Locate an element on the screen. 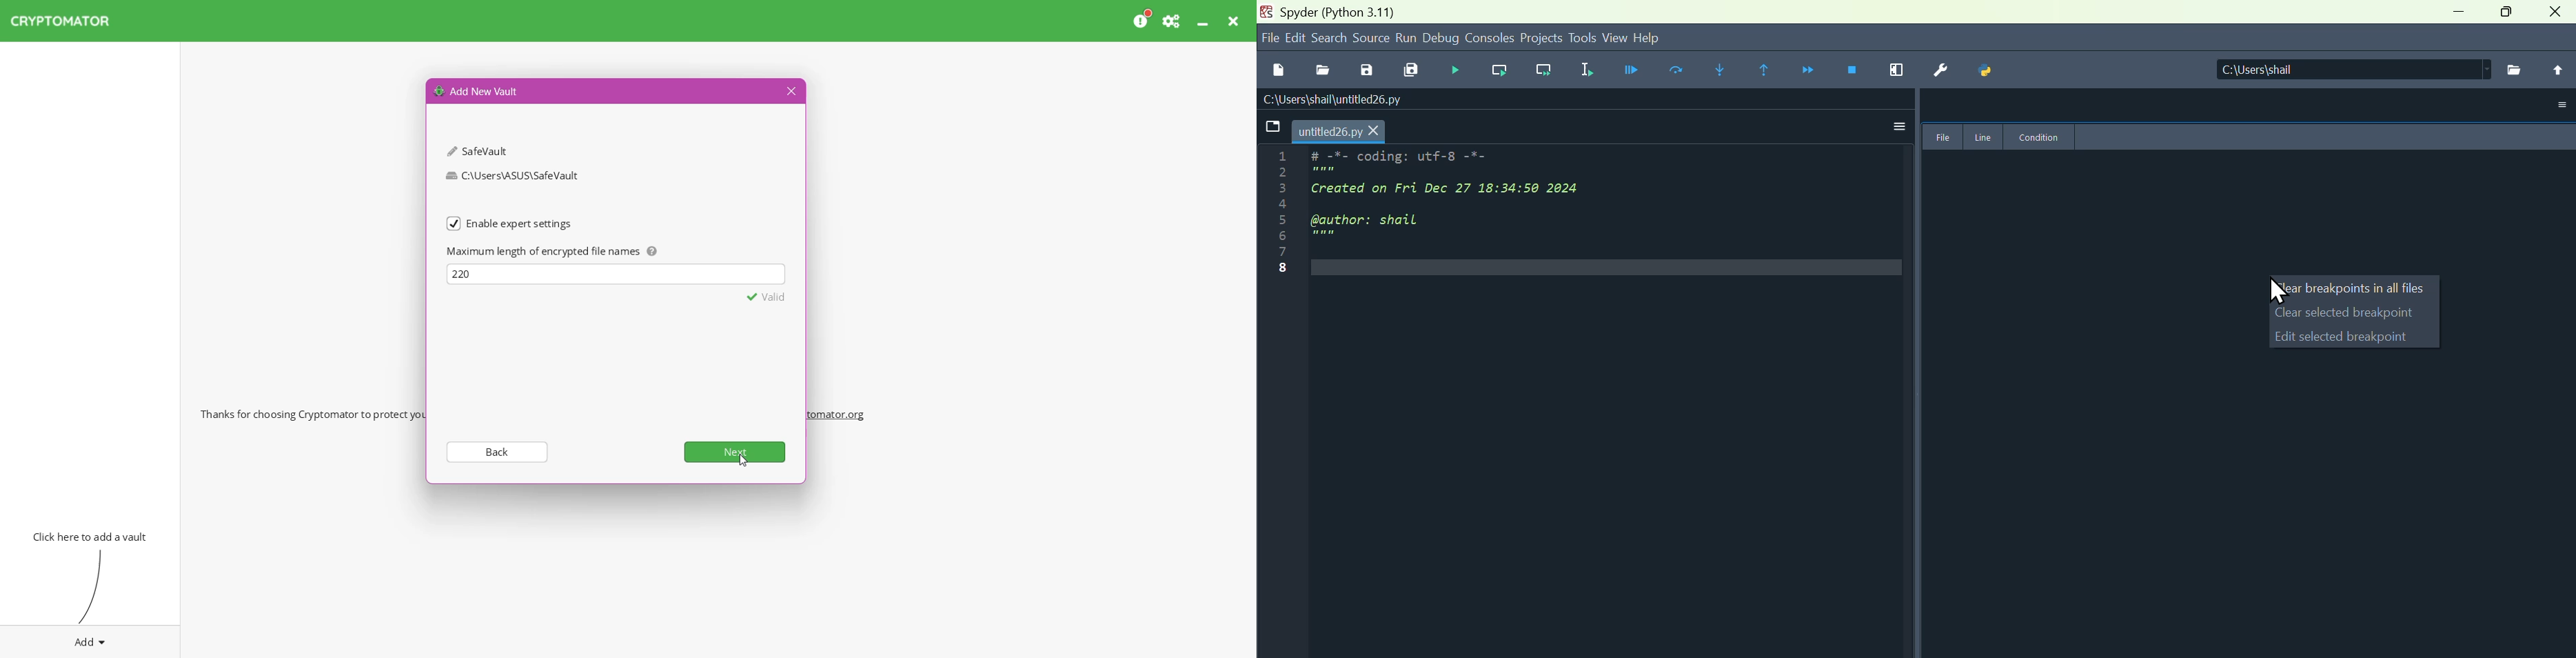   is located at coordinates (1370, 72).